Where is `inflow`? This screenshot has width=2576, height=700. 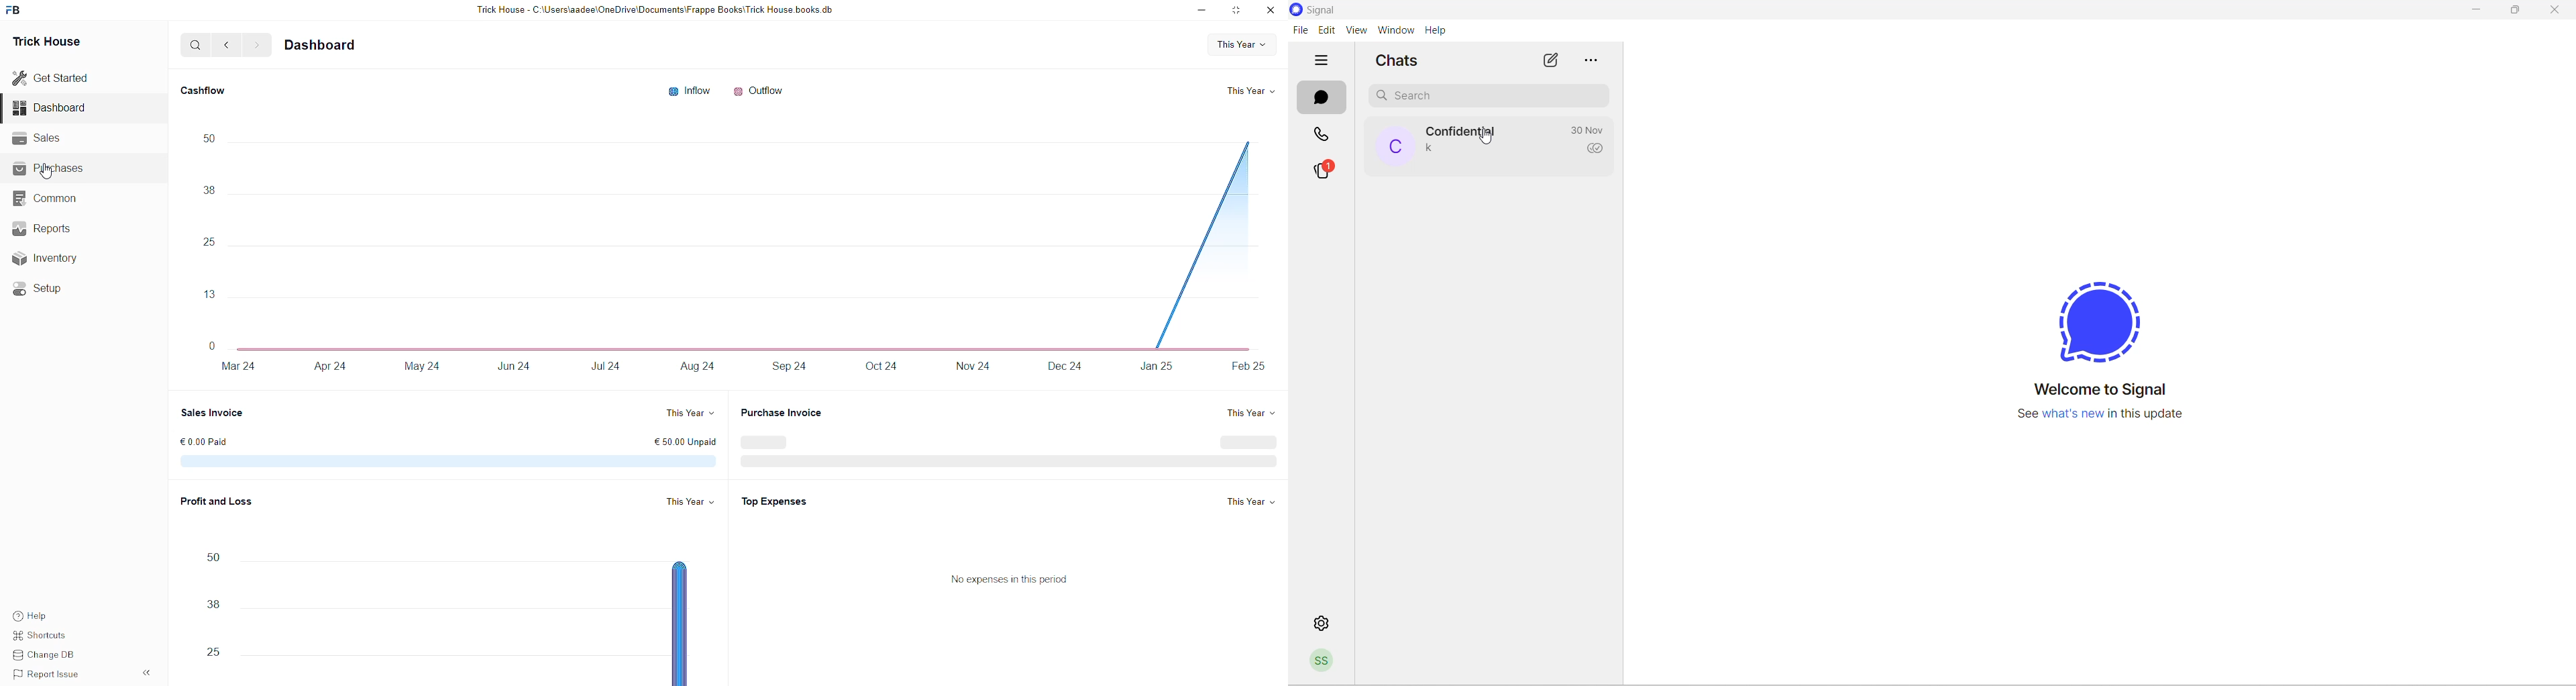
inflow is located at coordinates (689, 87).